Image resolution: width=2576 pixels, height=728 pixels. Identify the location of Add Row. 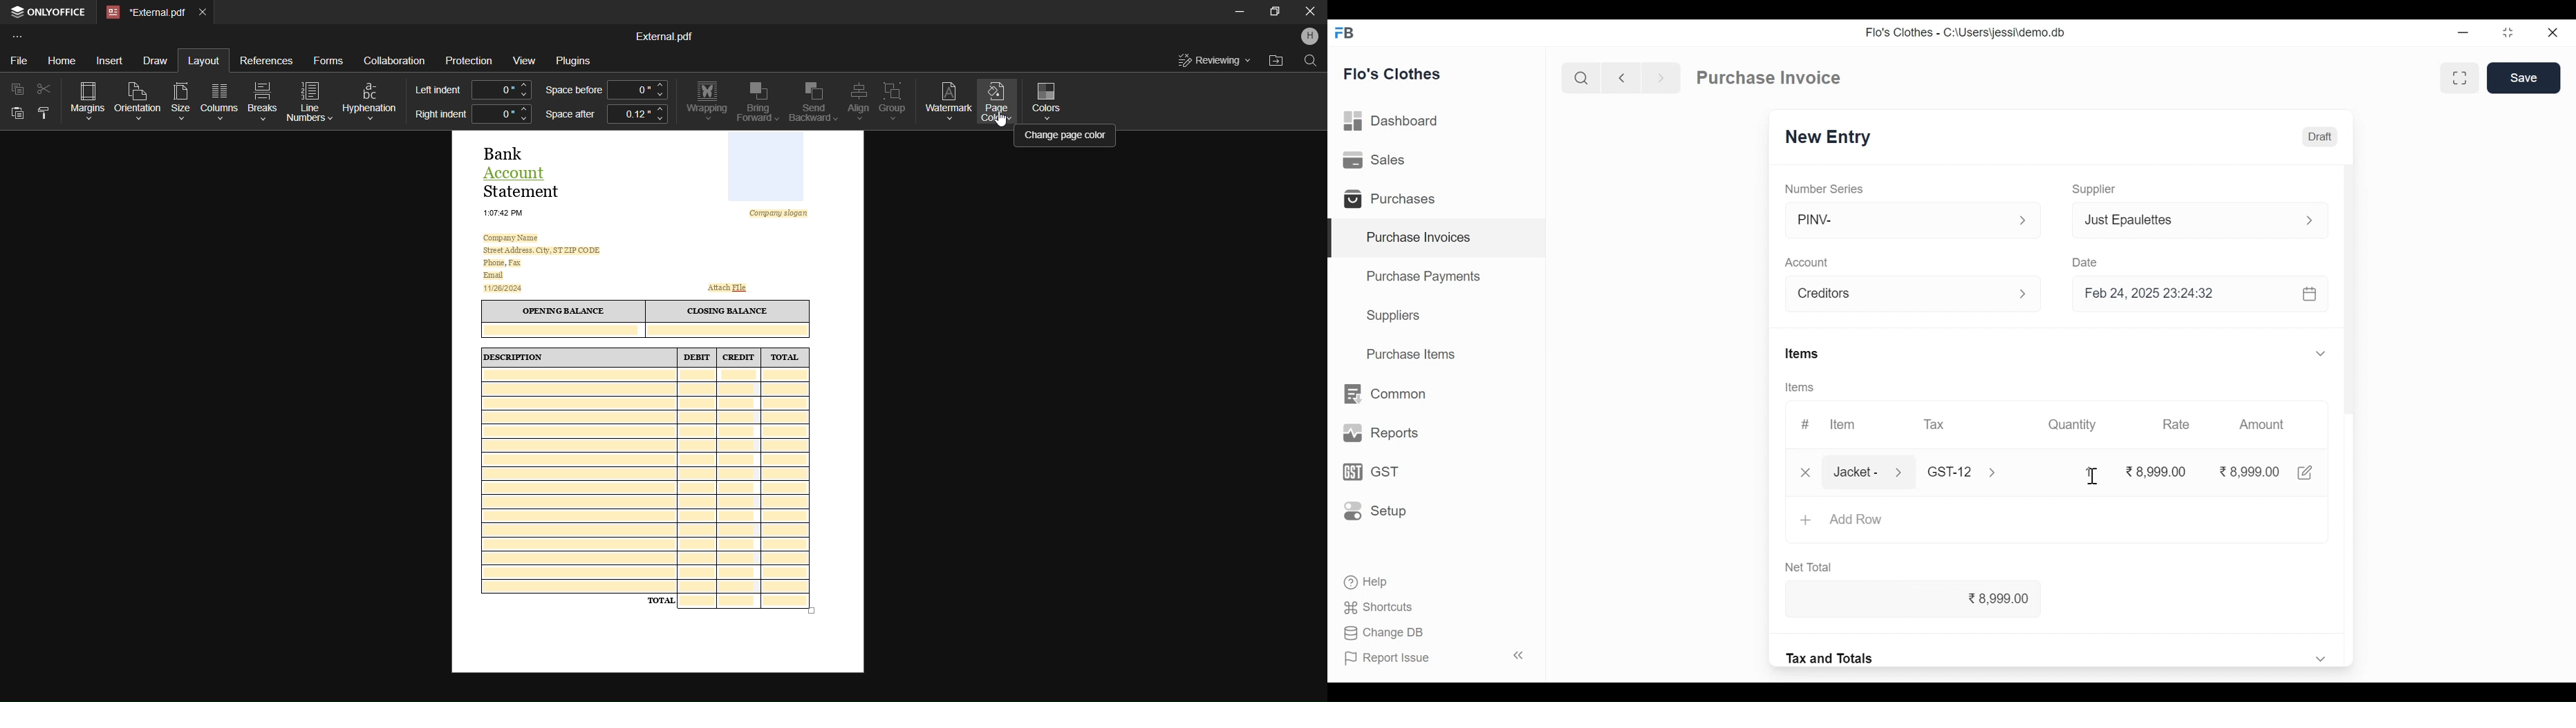
(1859, 521).